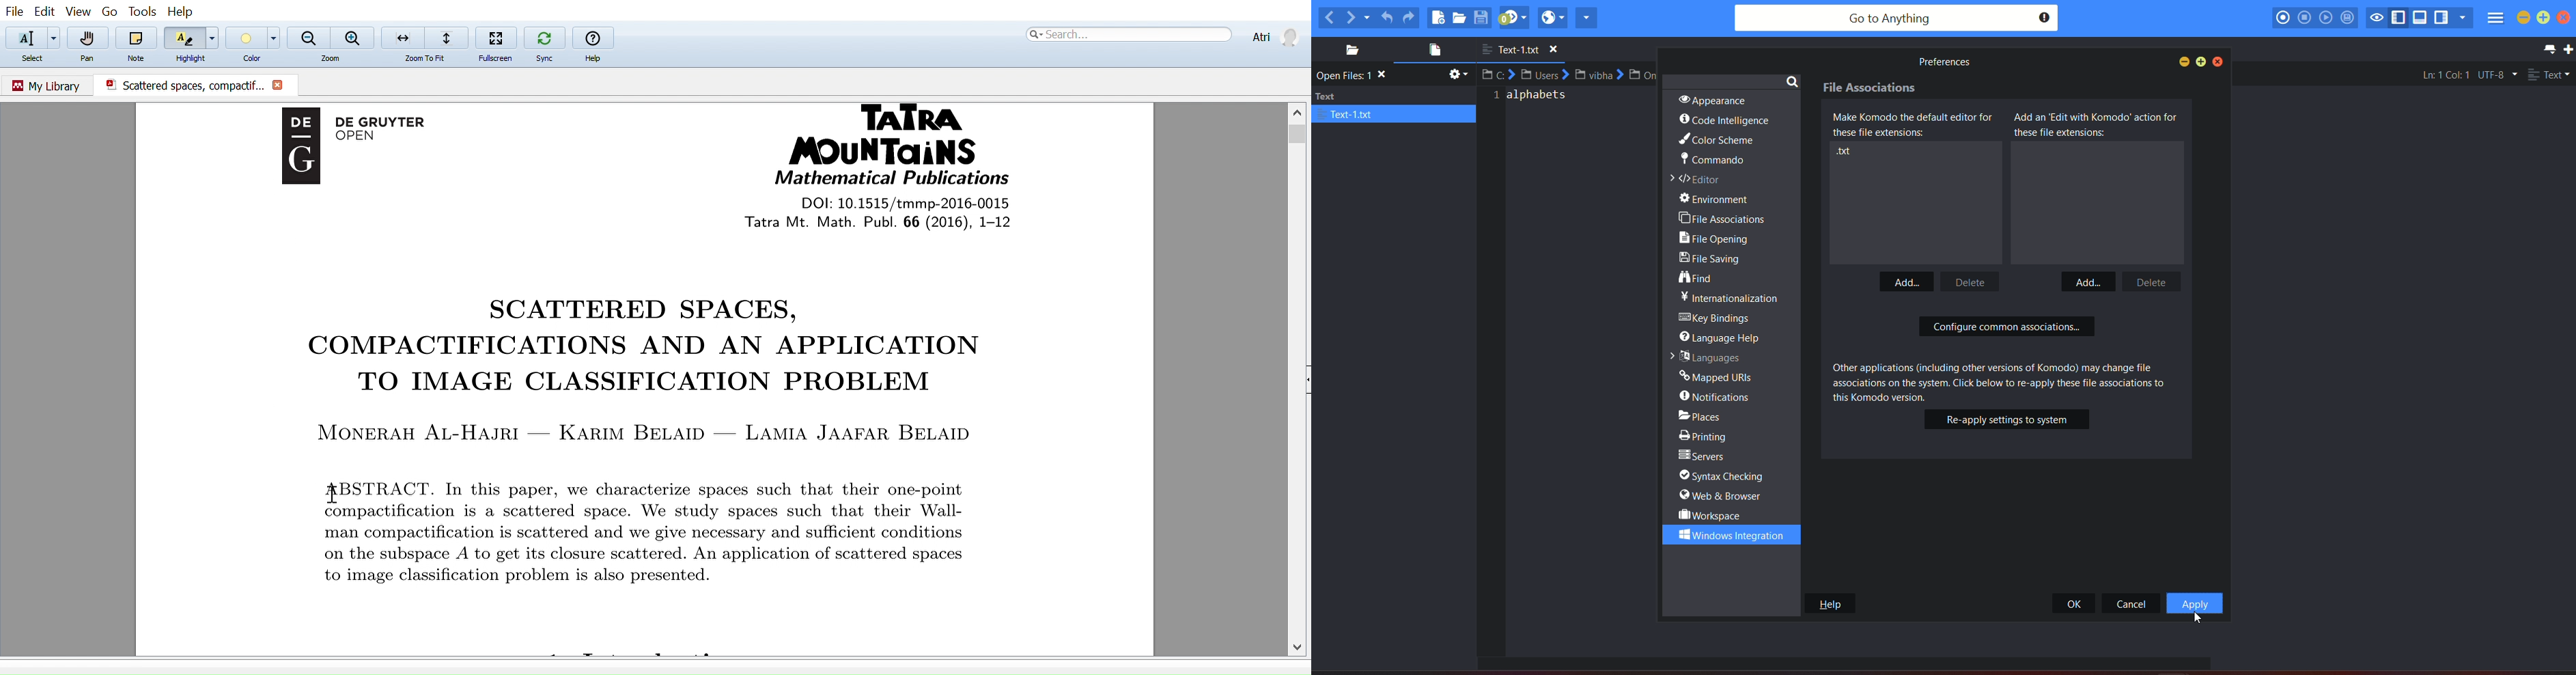 The height and width of the screenshot is (700, 2576). I want to click on Highlight, so click(191, 58).